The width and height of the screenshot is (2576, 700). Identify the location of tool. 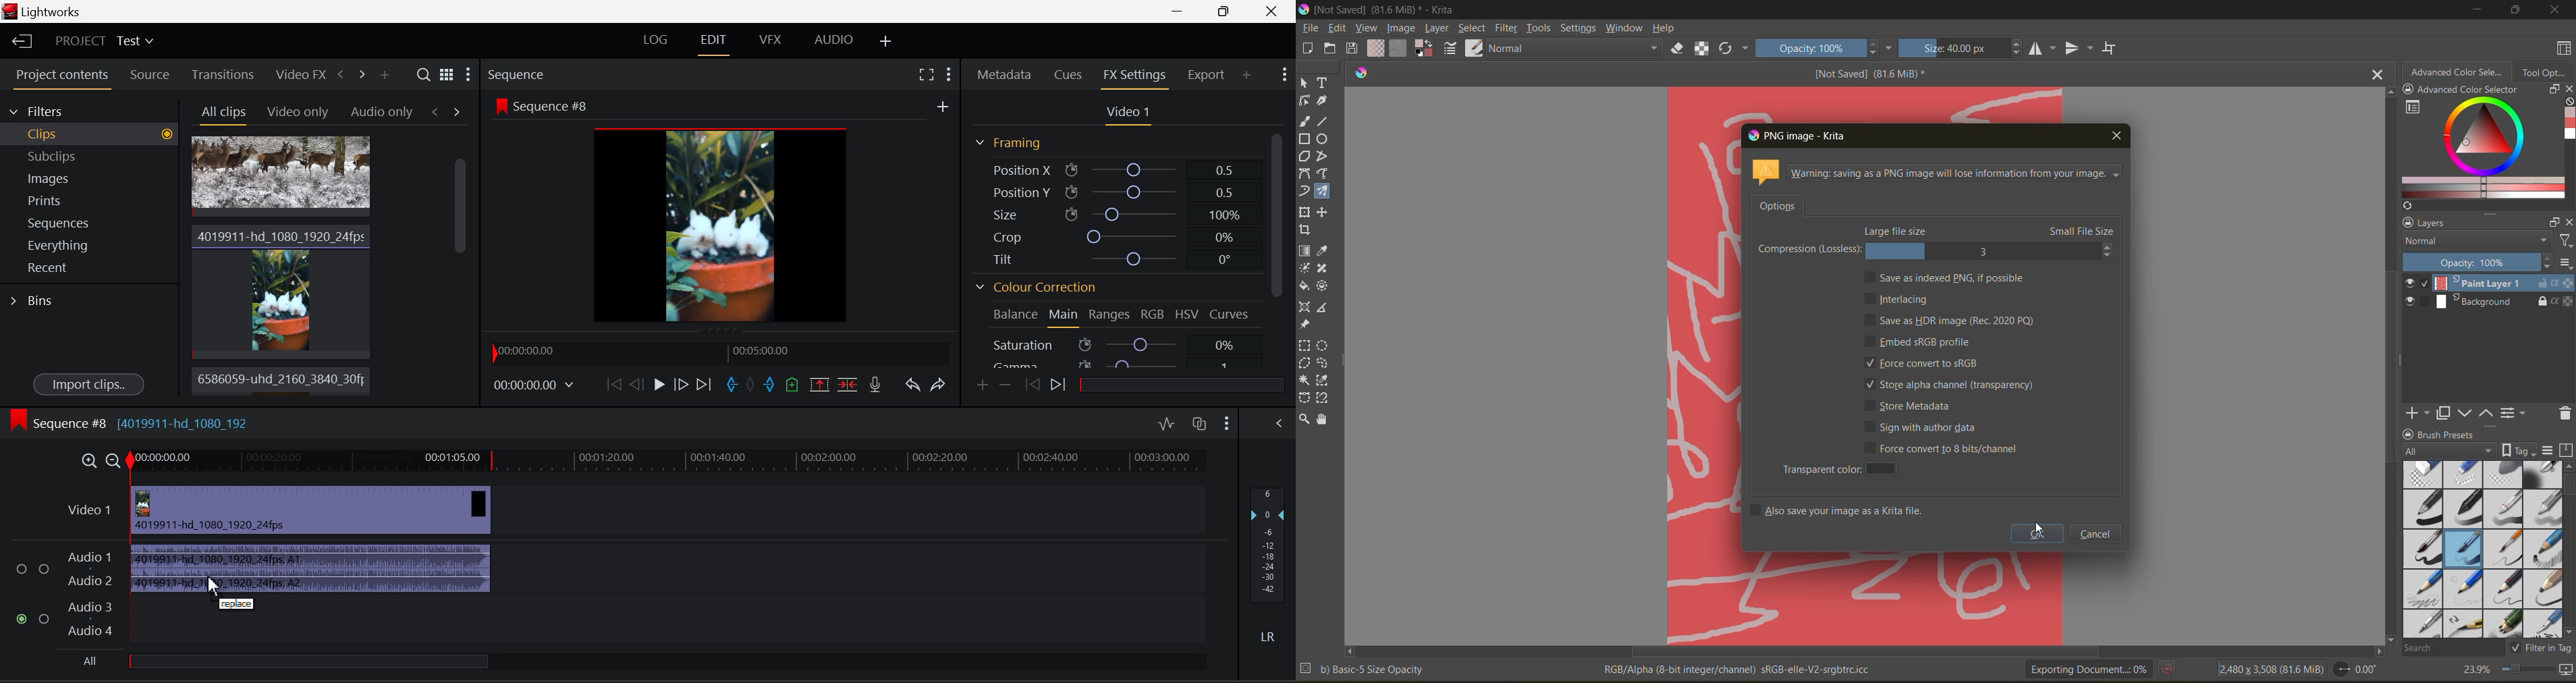
(1304, 286).